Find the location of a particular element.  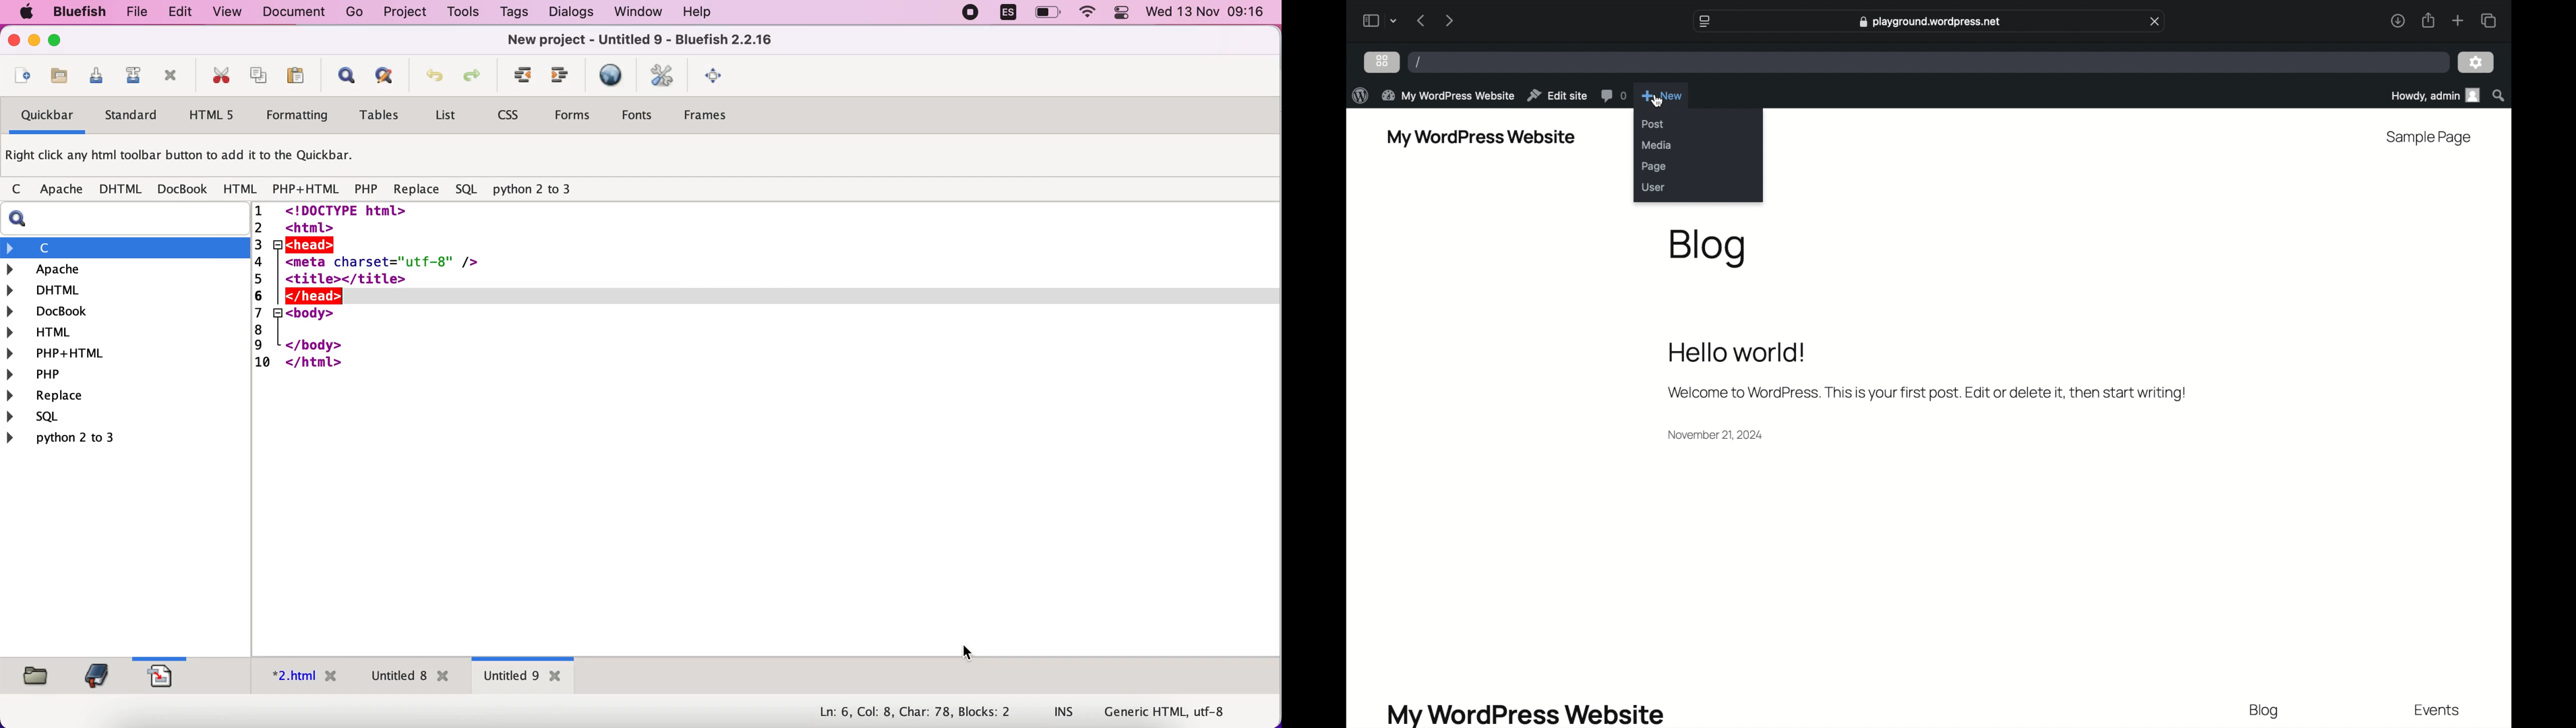

fonts is located at coordinates (642, 114).